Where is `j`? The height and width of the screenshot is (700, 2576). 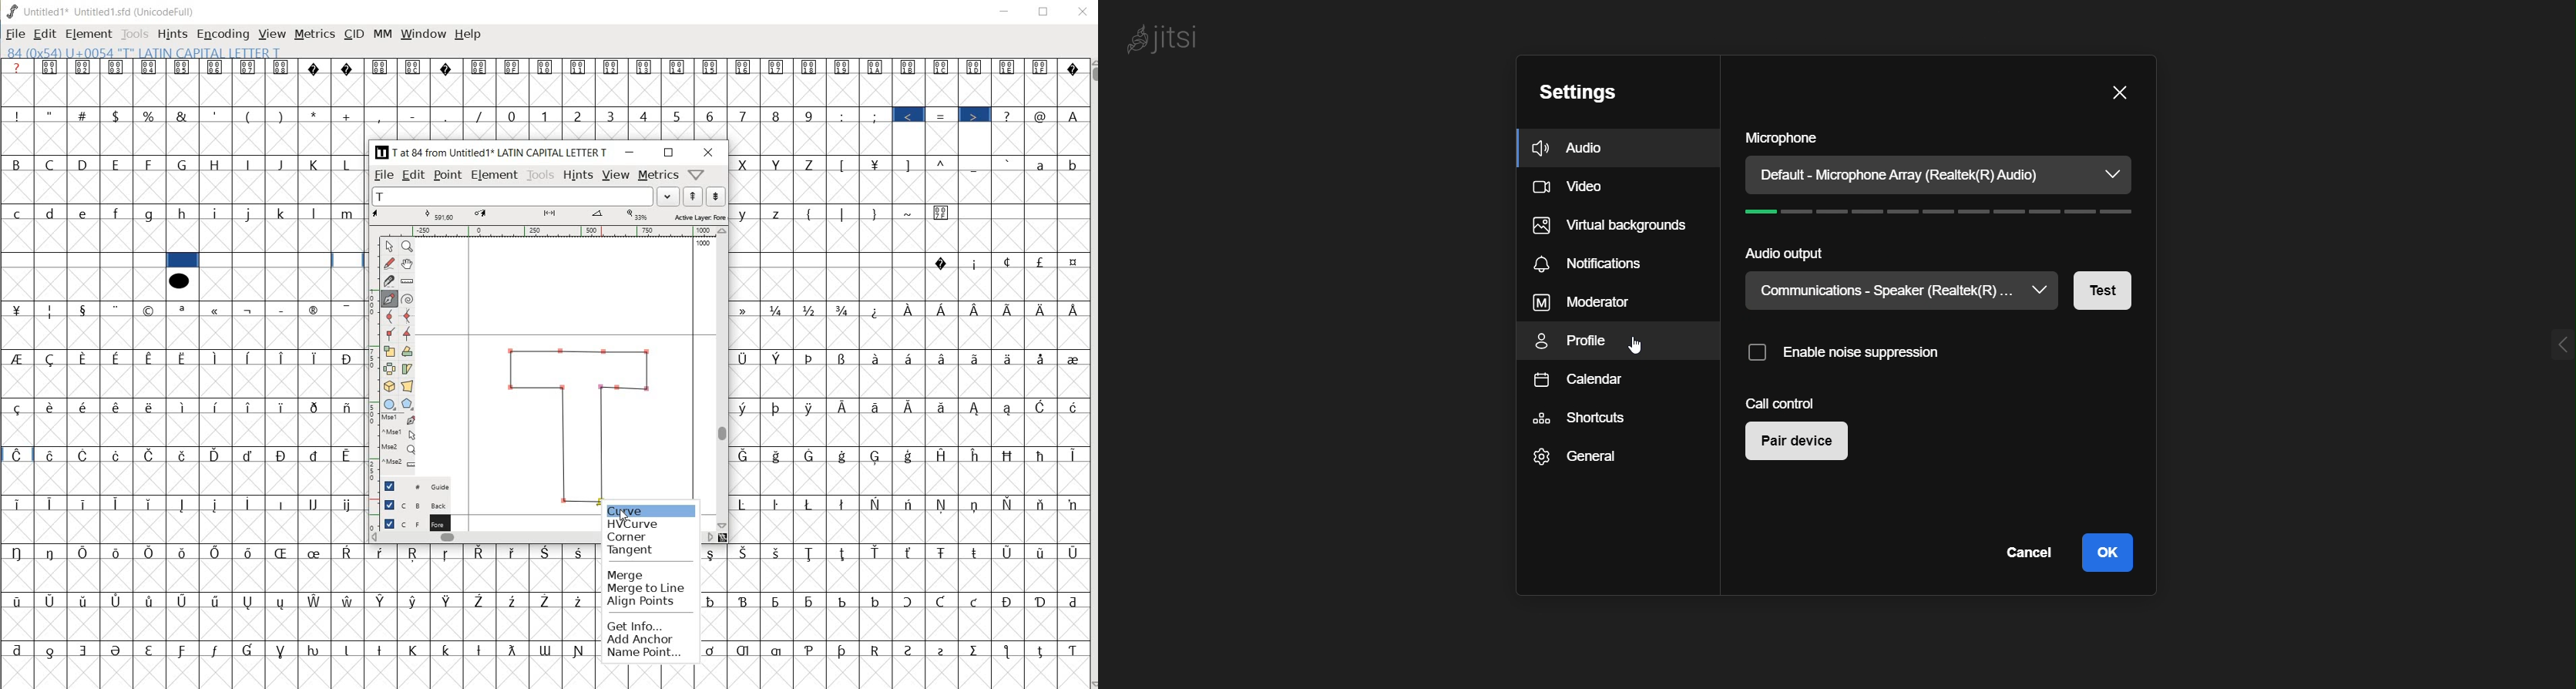 j is located at coordinates (250, 212).